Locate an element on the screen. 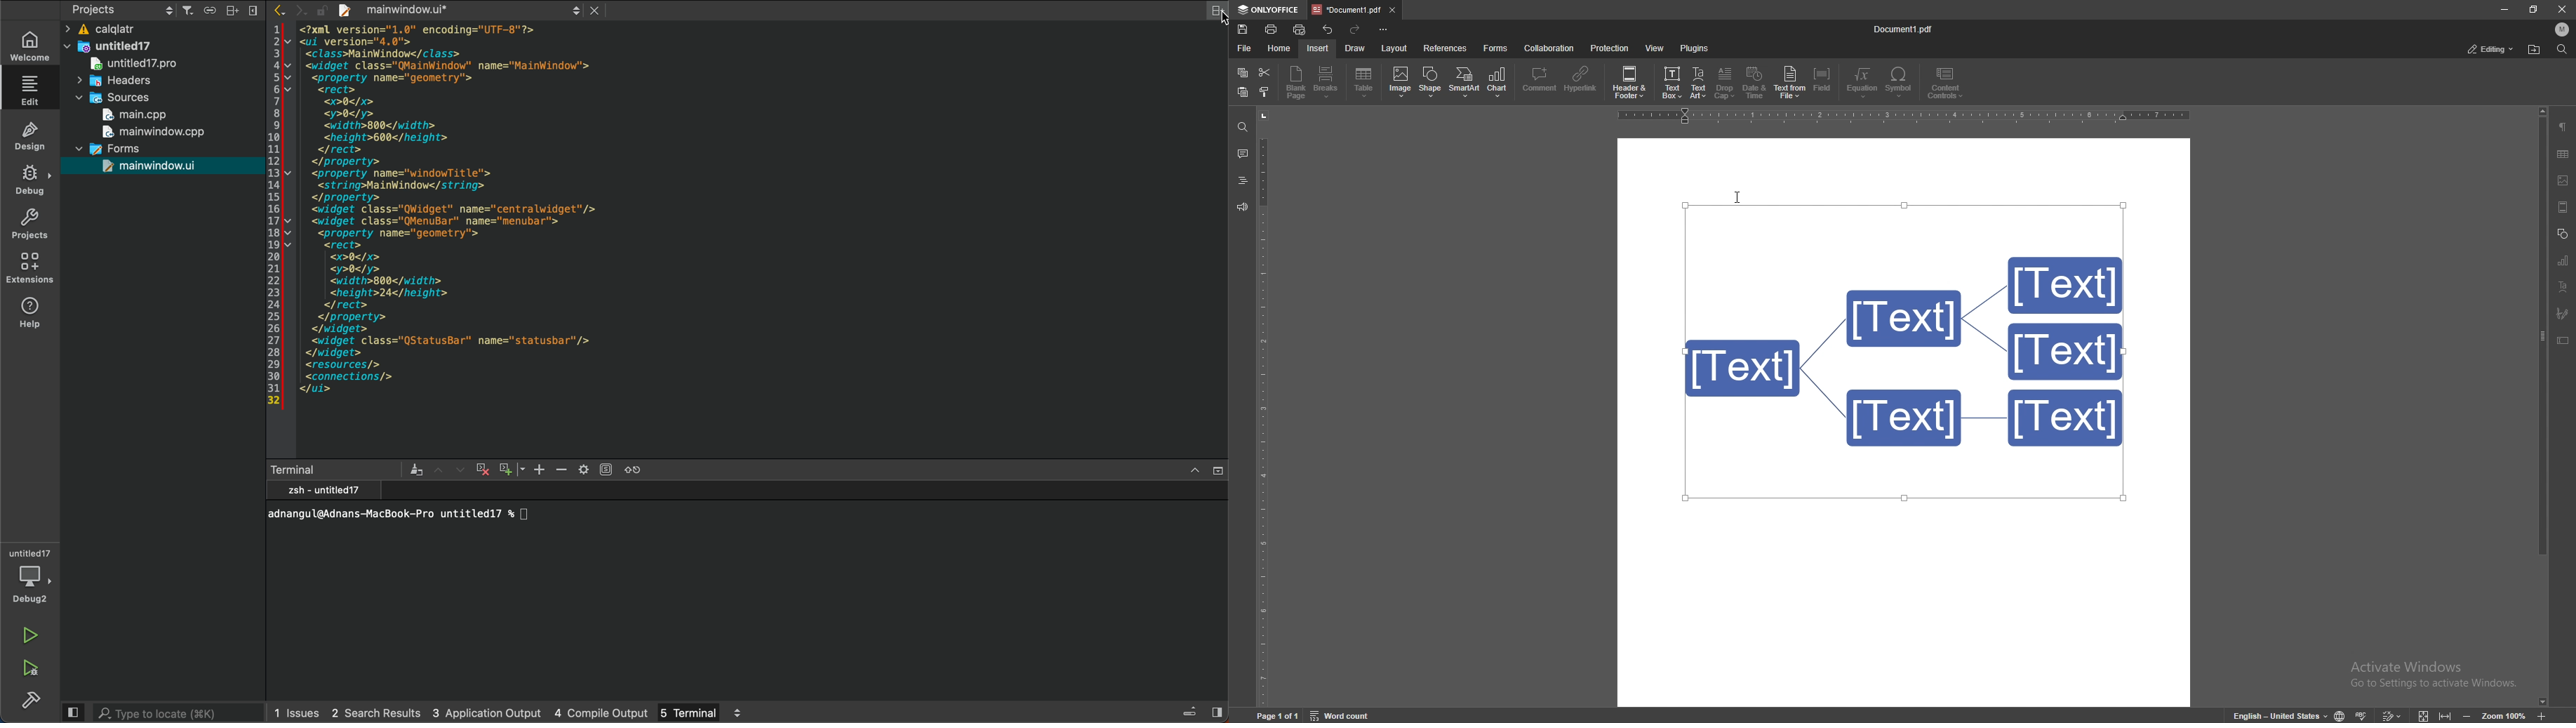  image is located at coordinates (2563, 180).